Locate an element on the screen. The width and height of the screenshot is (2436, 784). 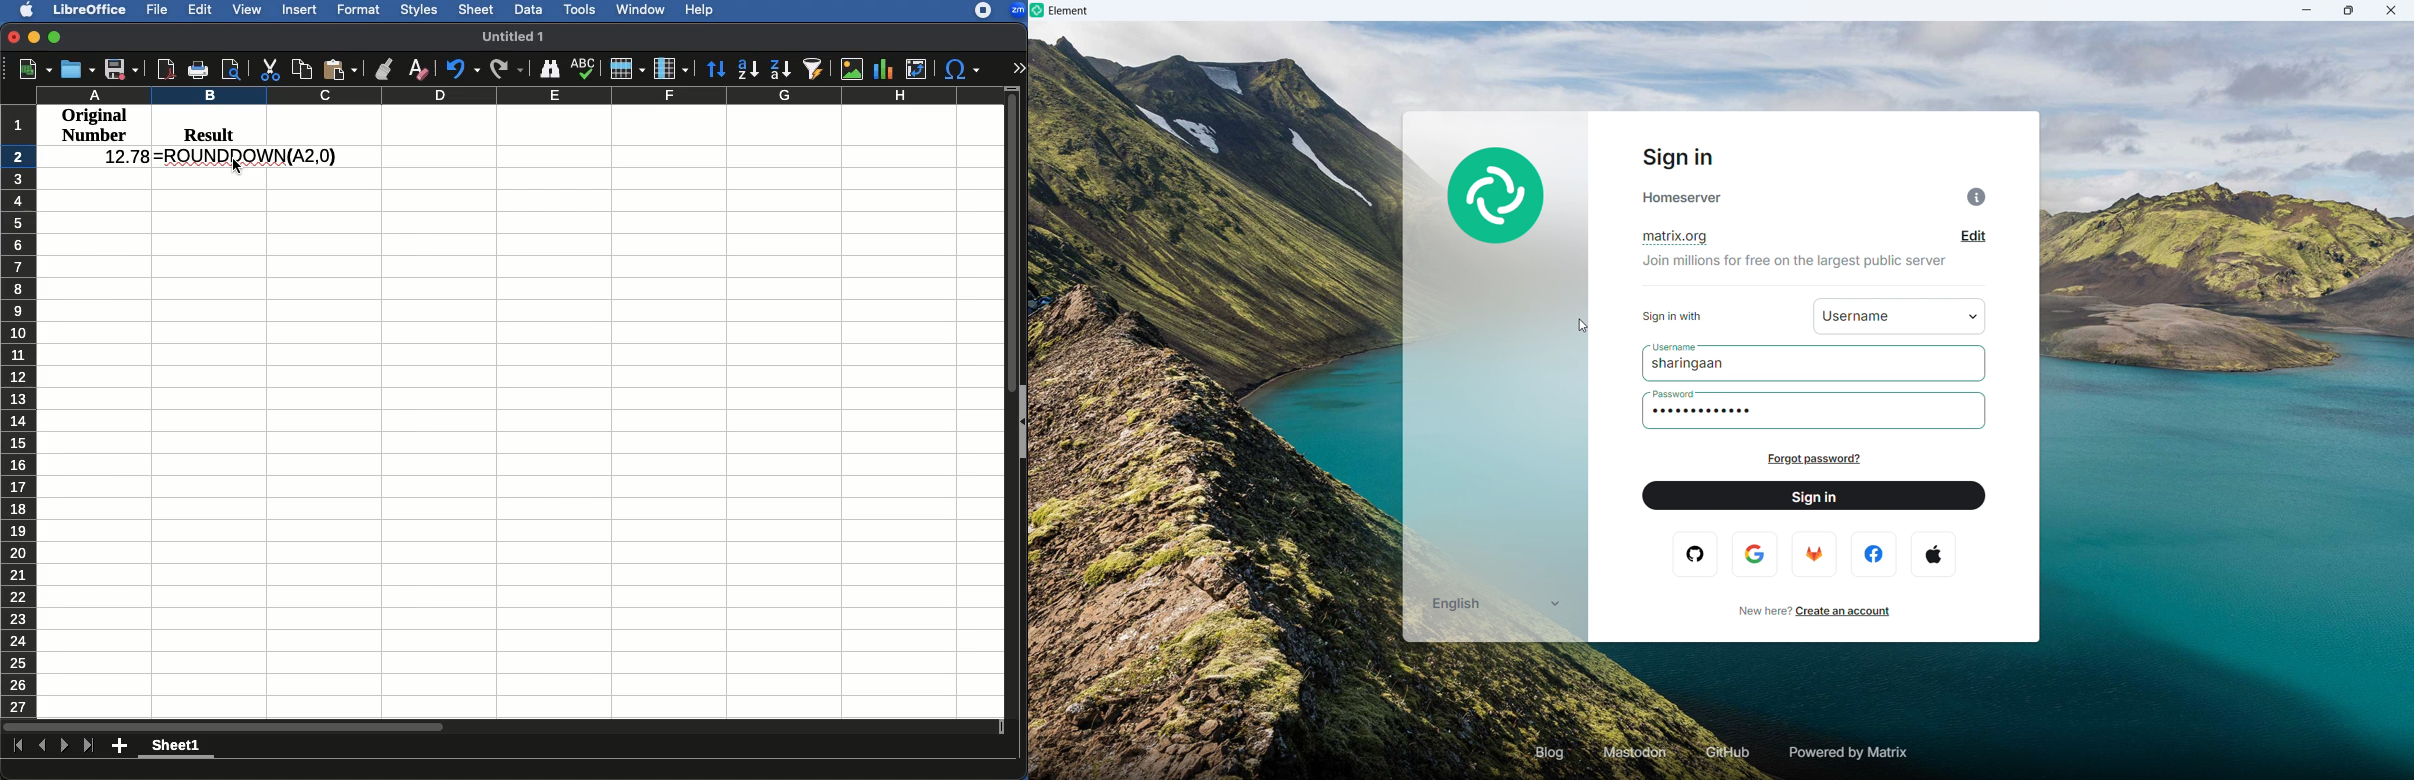
Print preview  is located at coordinates (232, 70).